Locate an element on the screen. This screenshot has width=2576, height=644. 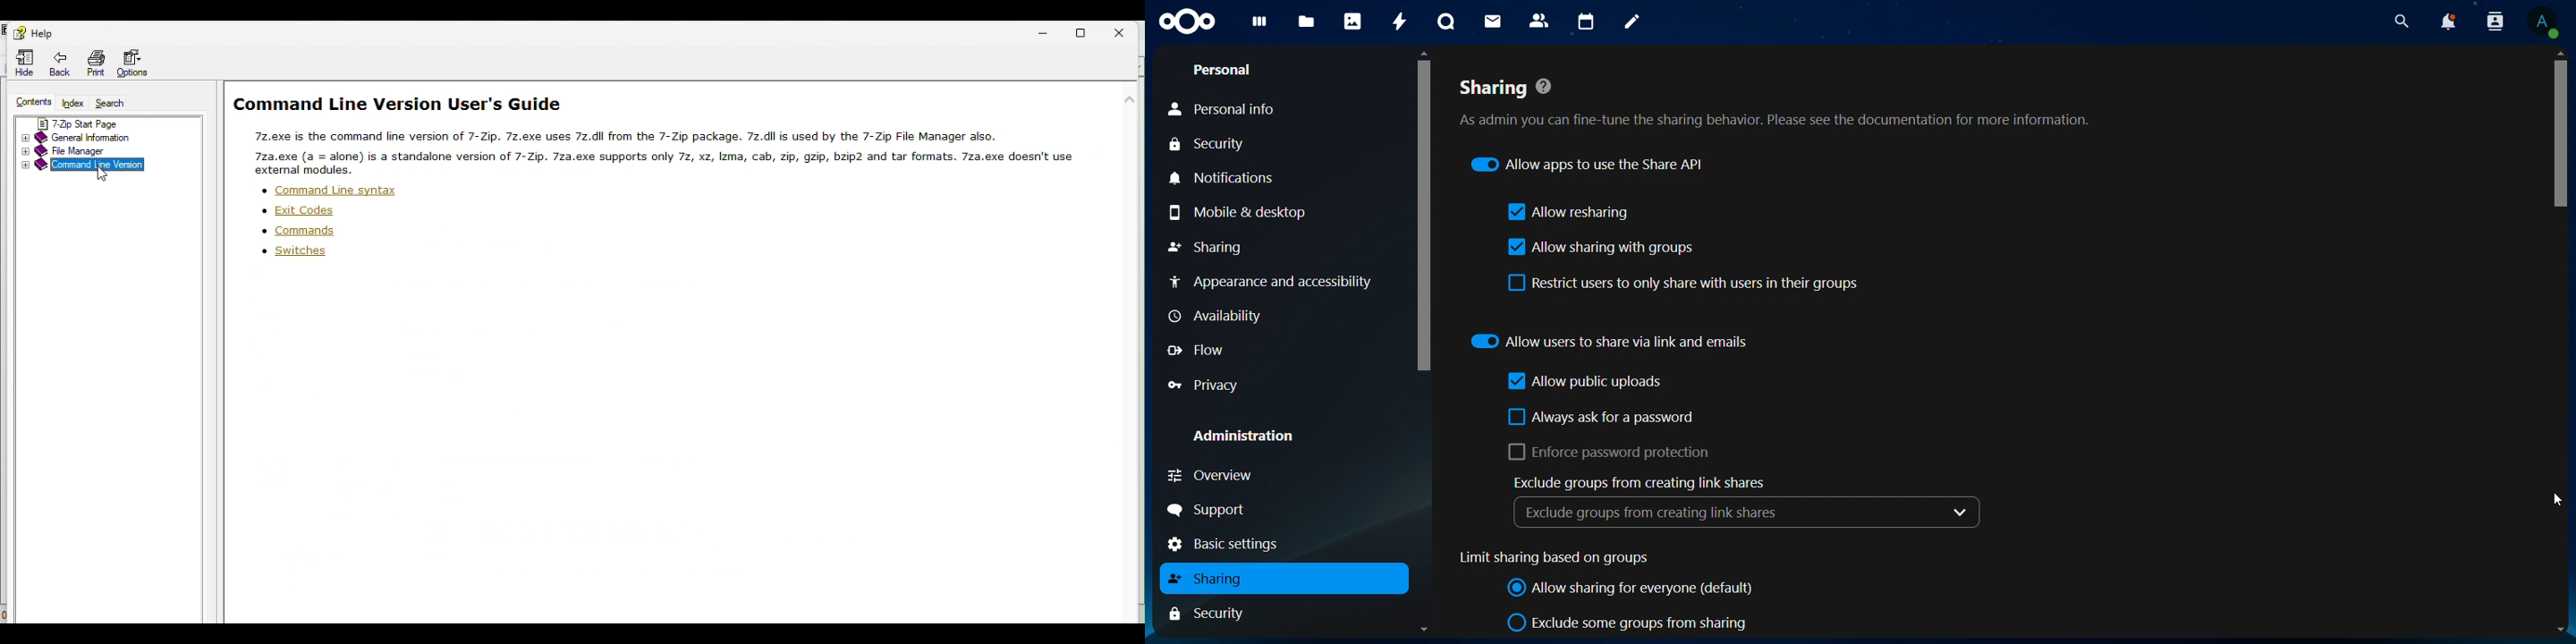
General information is located at coordinates (108, 135).